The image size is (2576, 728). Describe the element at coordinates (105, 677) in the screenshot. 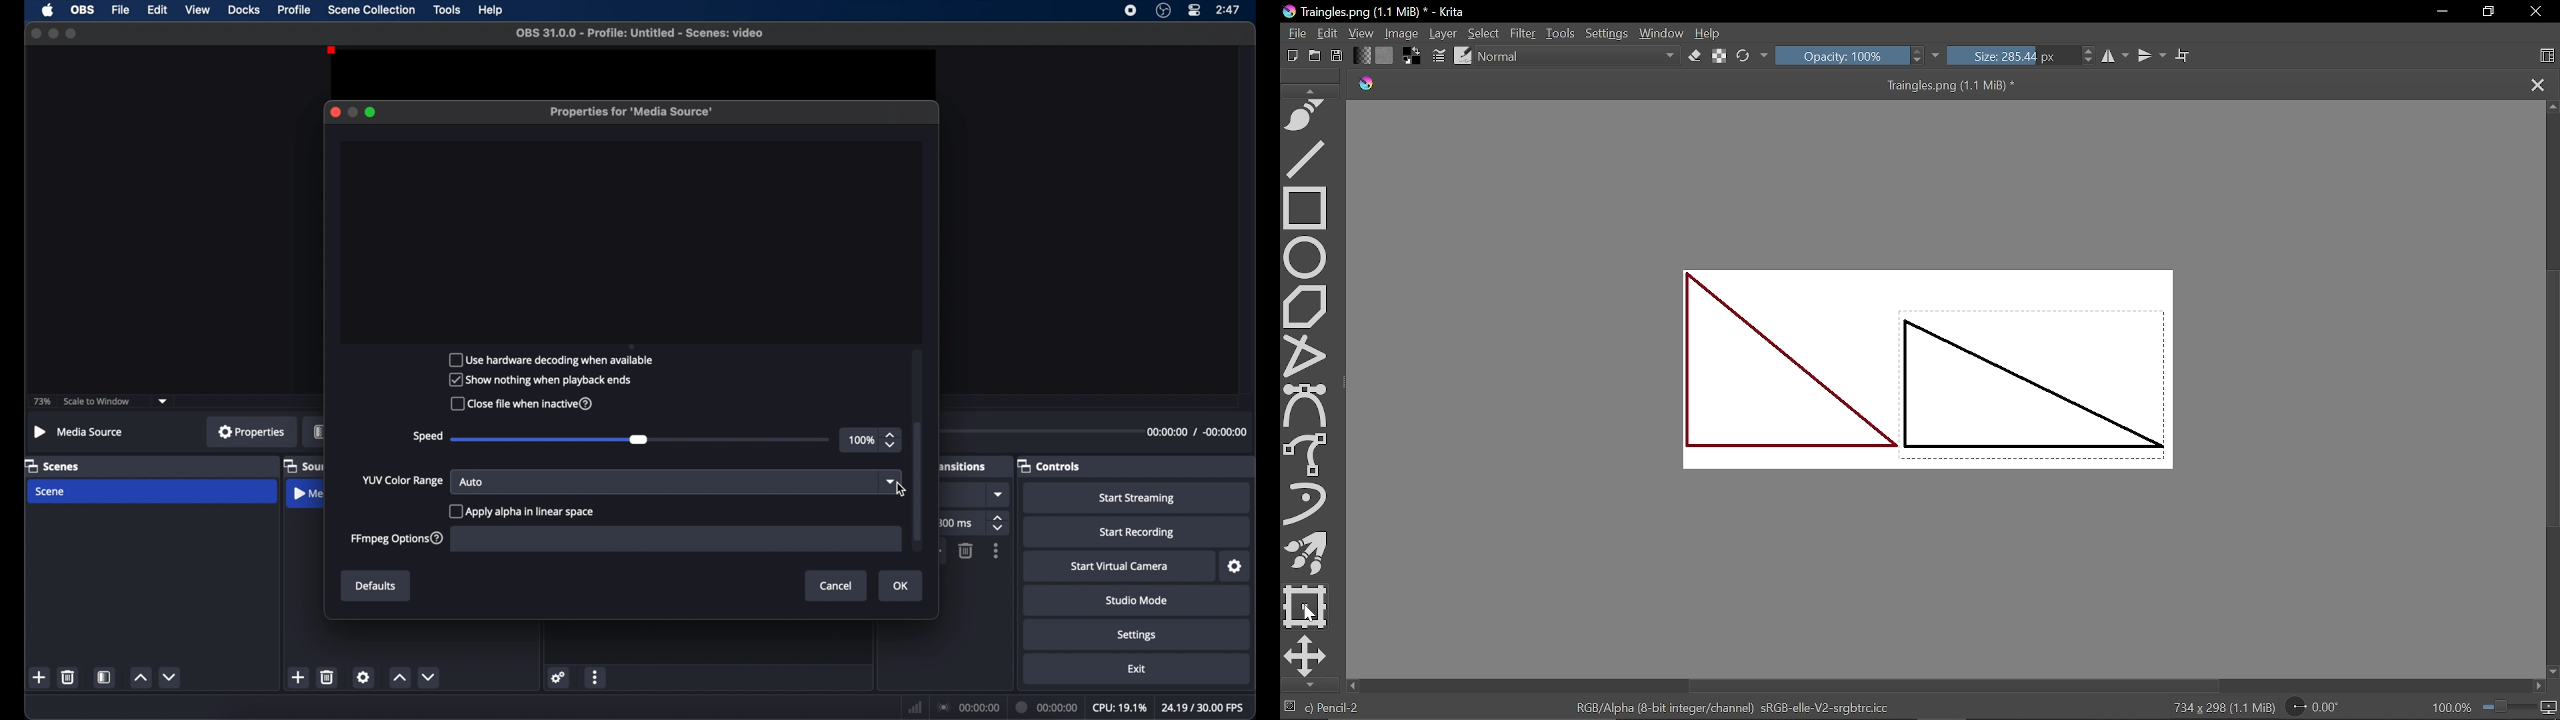

I see `scene filters` at that location.